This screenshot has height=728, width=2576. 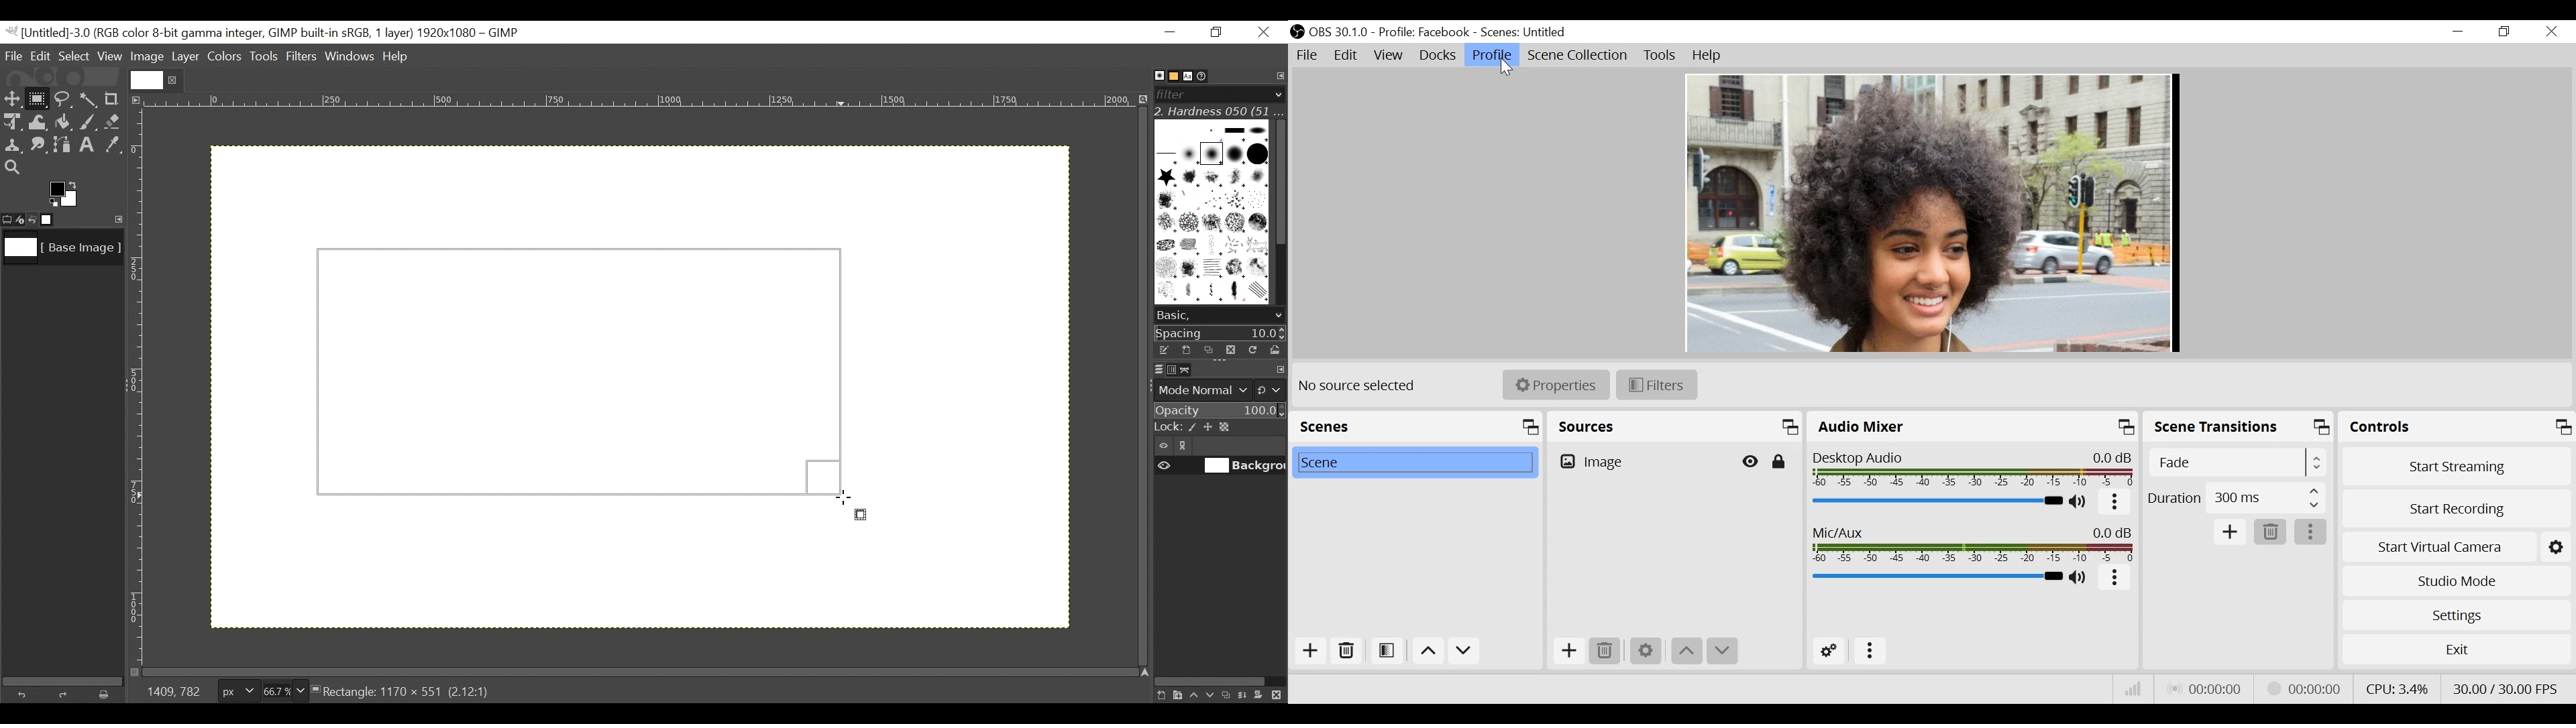 What do you see at coordinates (2398, 687) in the screenshot?
I see `CPU Usage` at bounding box center [2398, 687].